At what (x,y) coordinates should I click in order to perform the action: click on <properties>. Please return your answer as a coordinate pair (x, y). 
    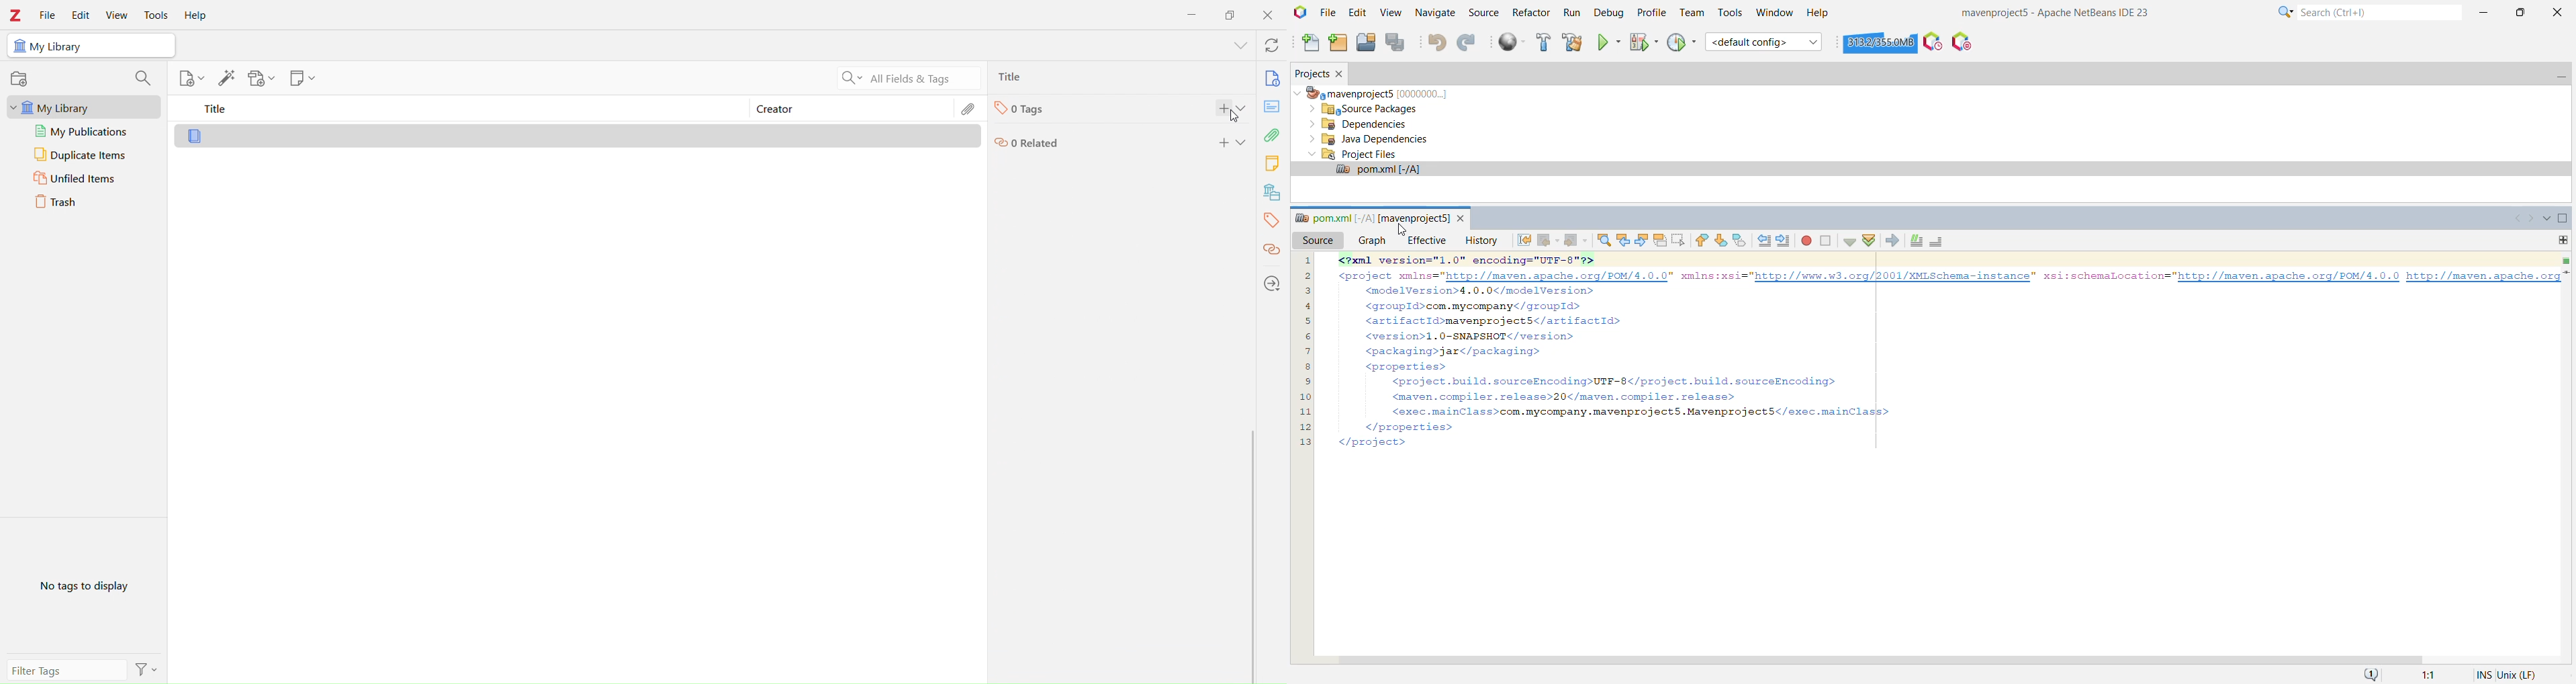
    Looking at the image, I should click on (1412, 367).